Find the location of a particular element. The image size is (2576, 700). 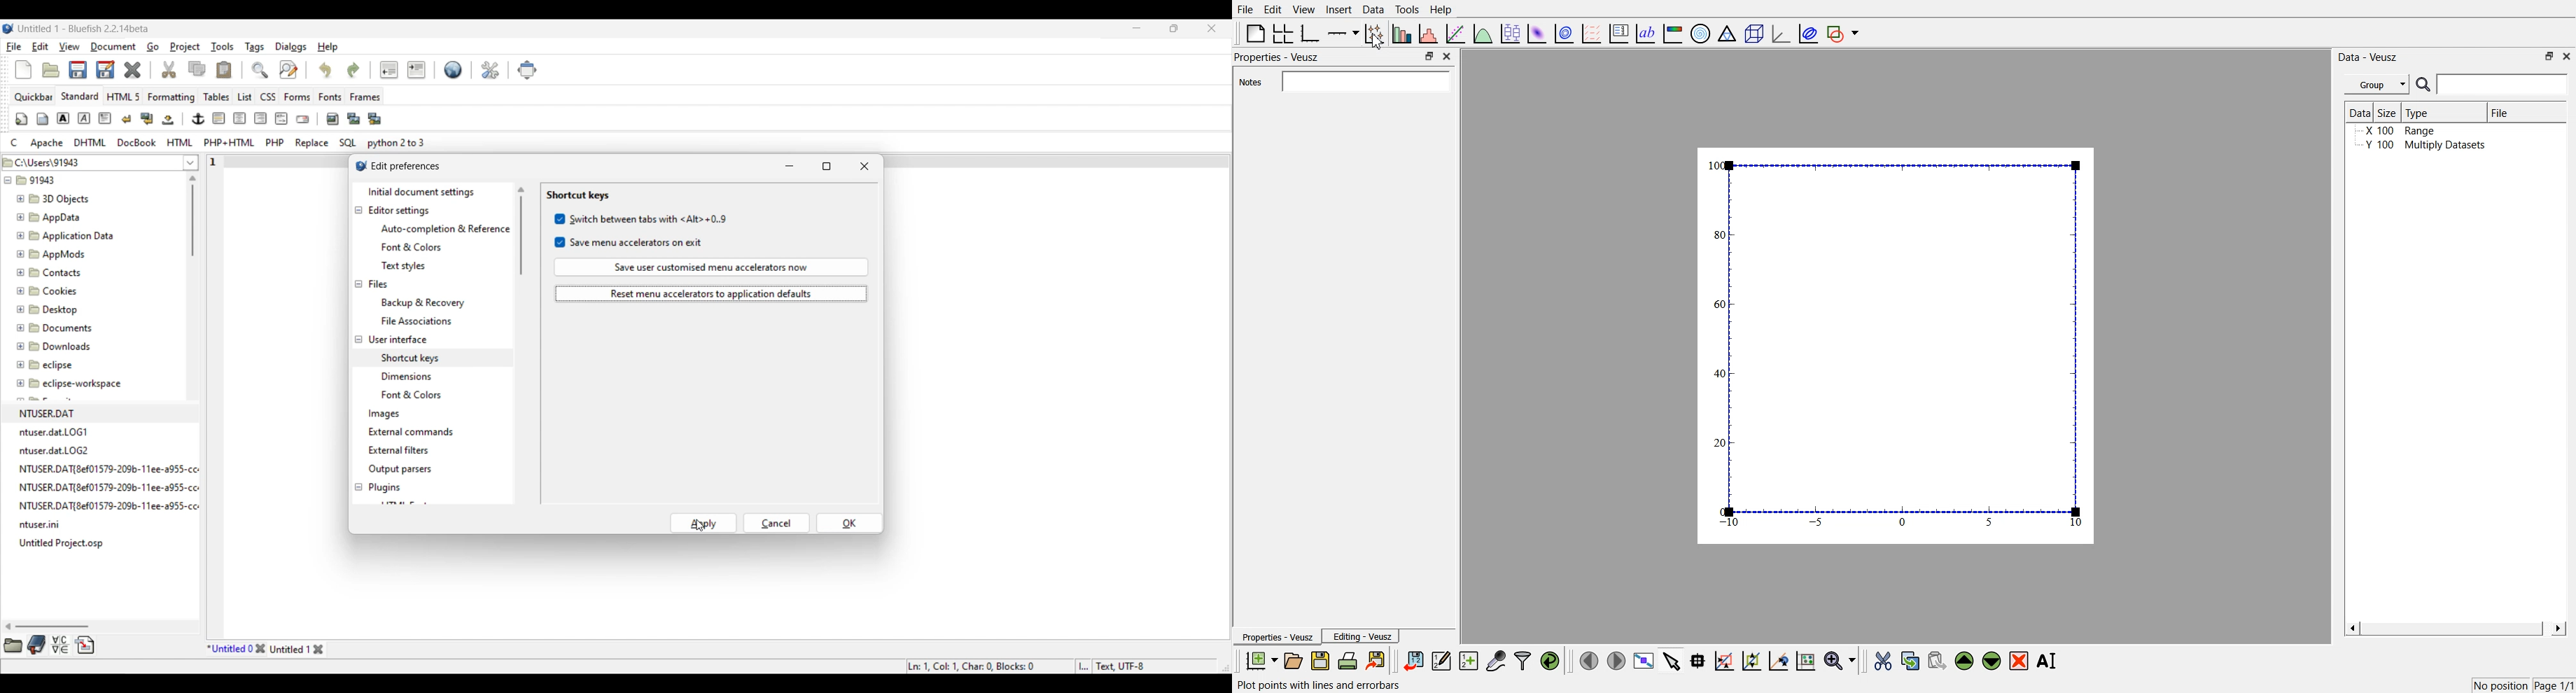

Edit menu is located at coordinates (40, 46).